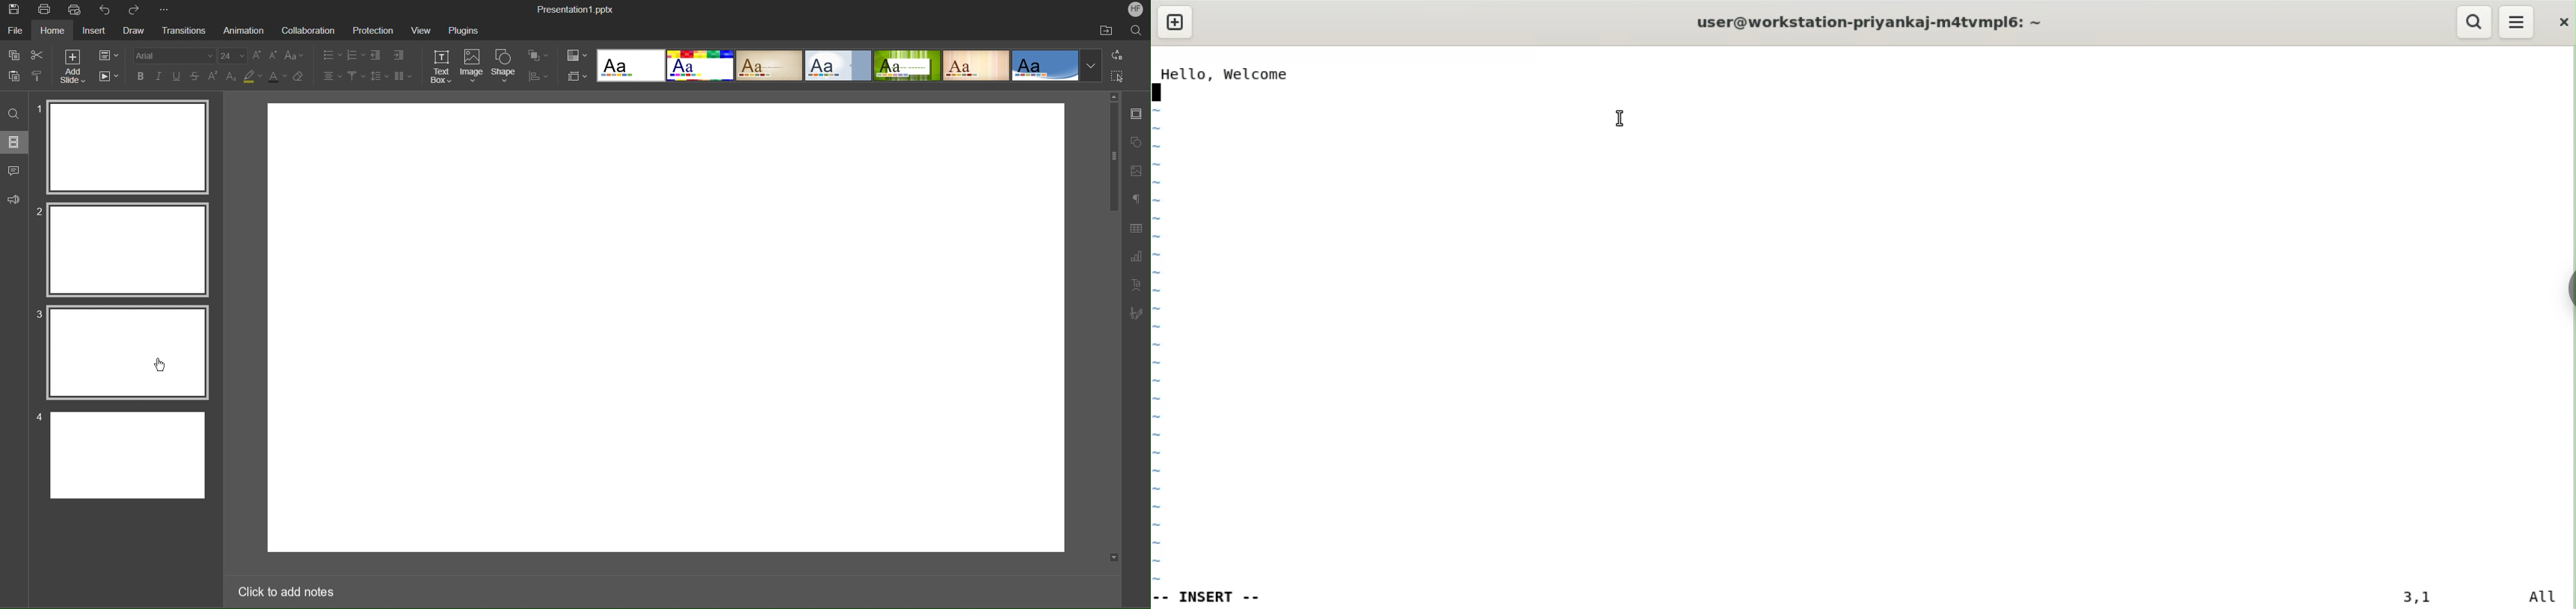  I want to click on Click to add notes, so click(288, 594).